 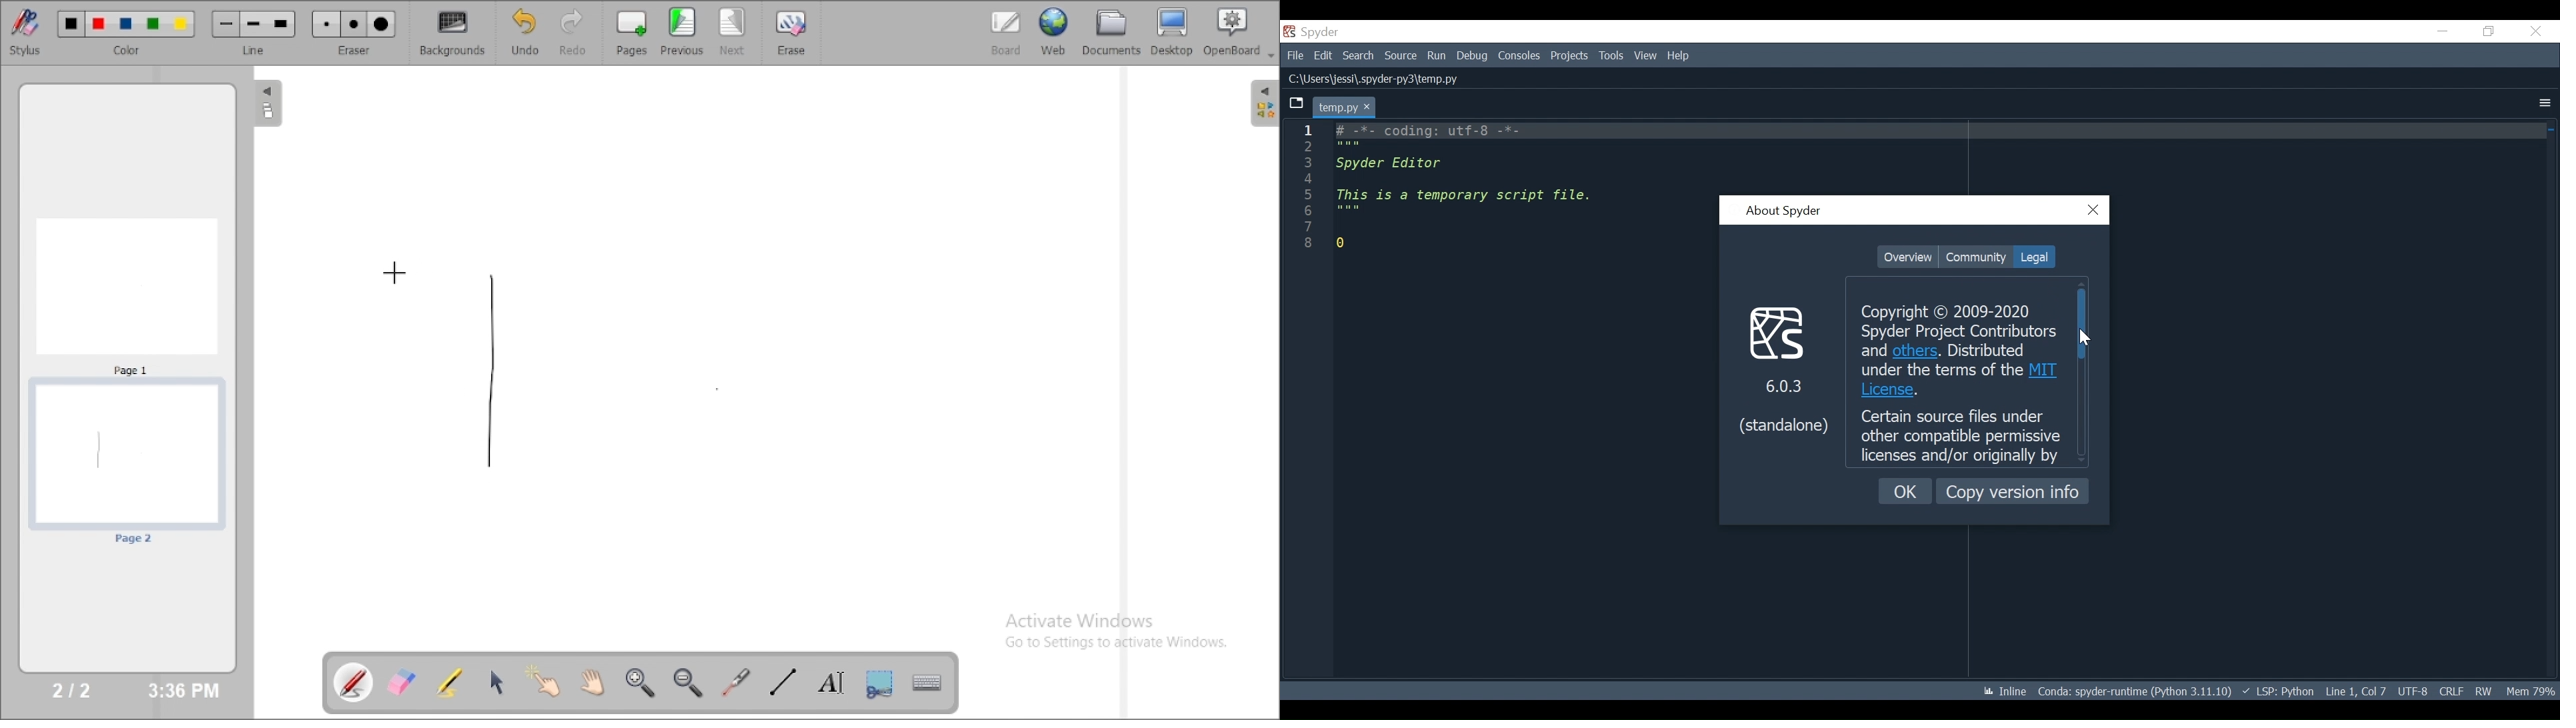 What do you see at coordinates (2135, 694) in the screenshot?
I see `Conda: spyder-runtime (Python 3.11.10)` at bounding box center [2135, 694].